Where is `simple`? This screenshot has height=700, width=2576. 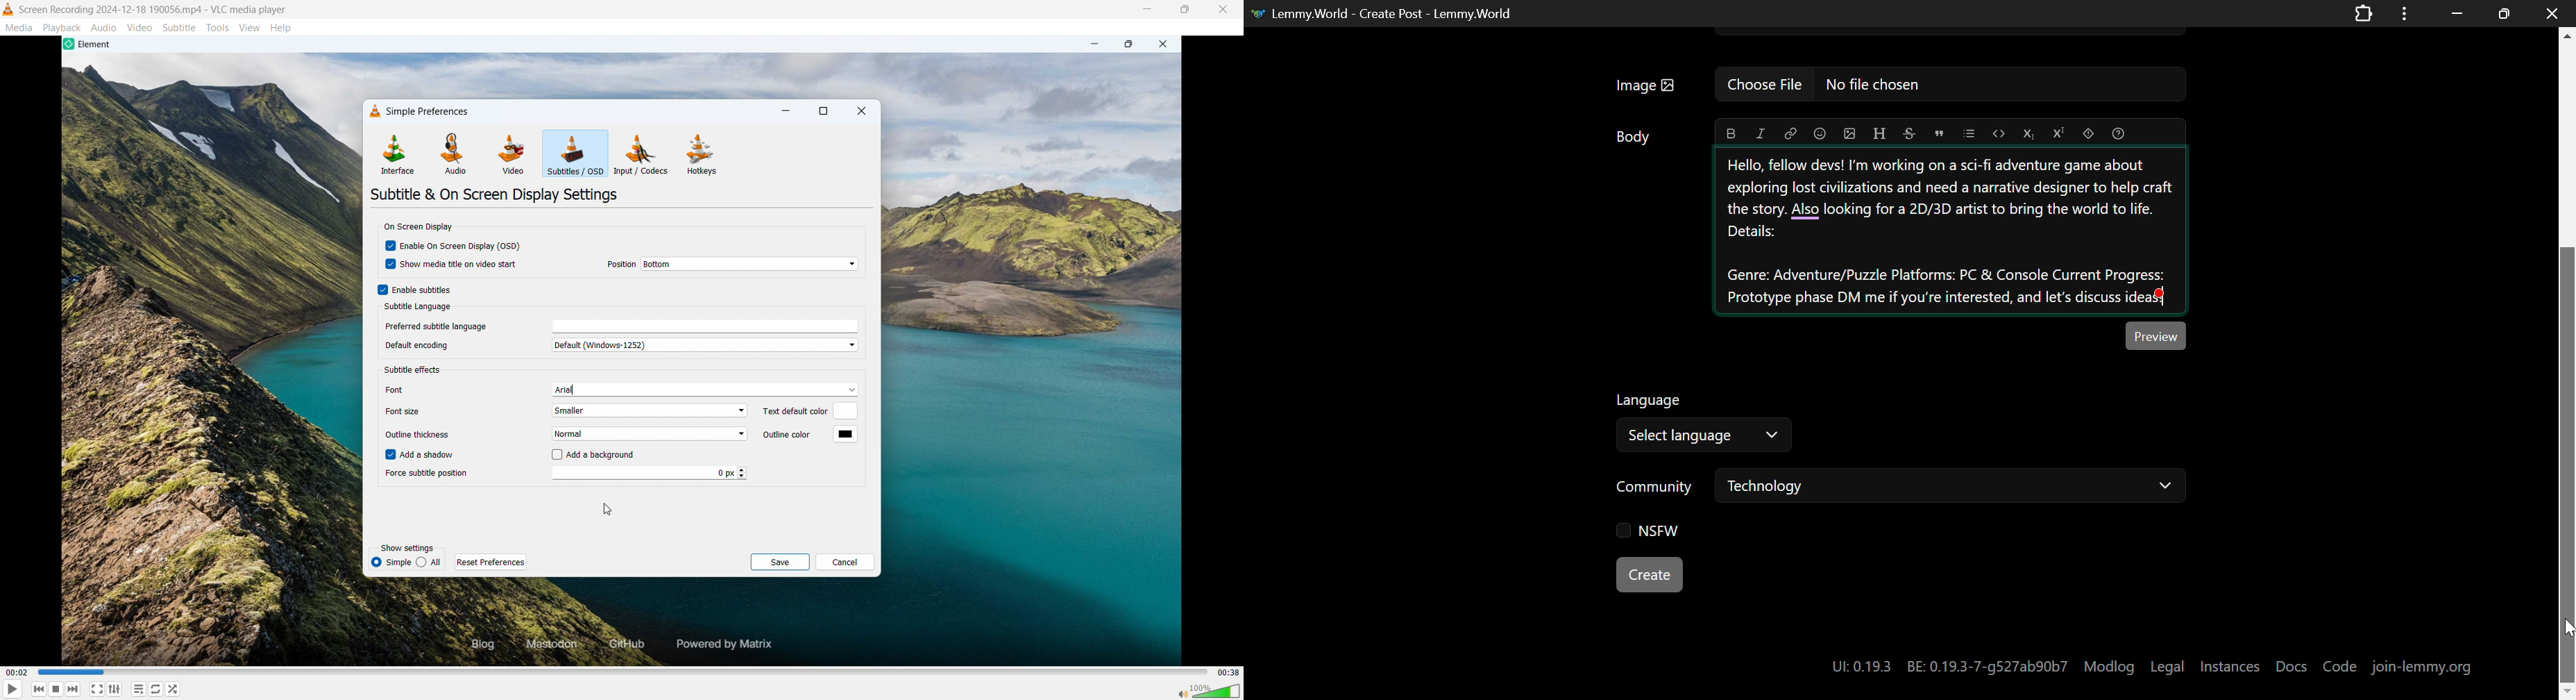 simple is located at coordinates (429, 563).